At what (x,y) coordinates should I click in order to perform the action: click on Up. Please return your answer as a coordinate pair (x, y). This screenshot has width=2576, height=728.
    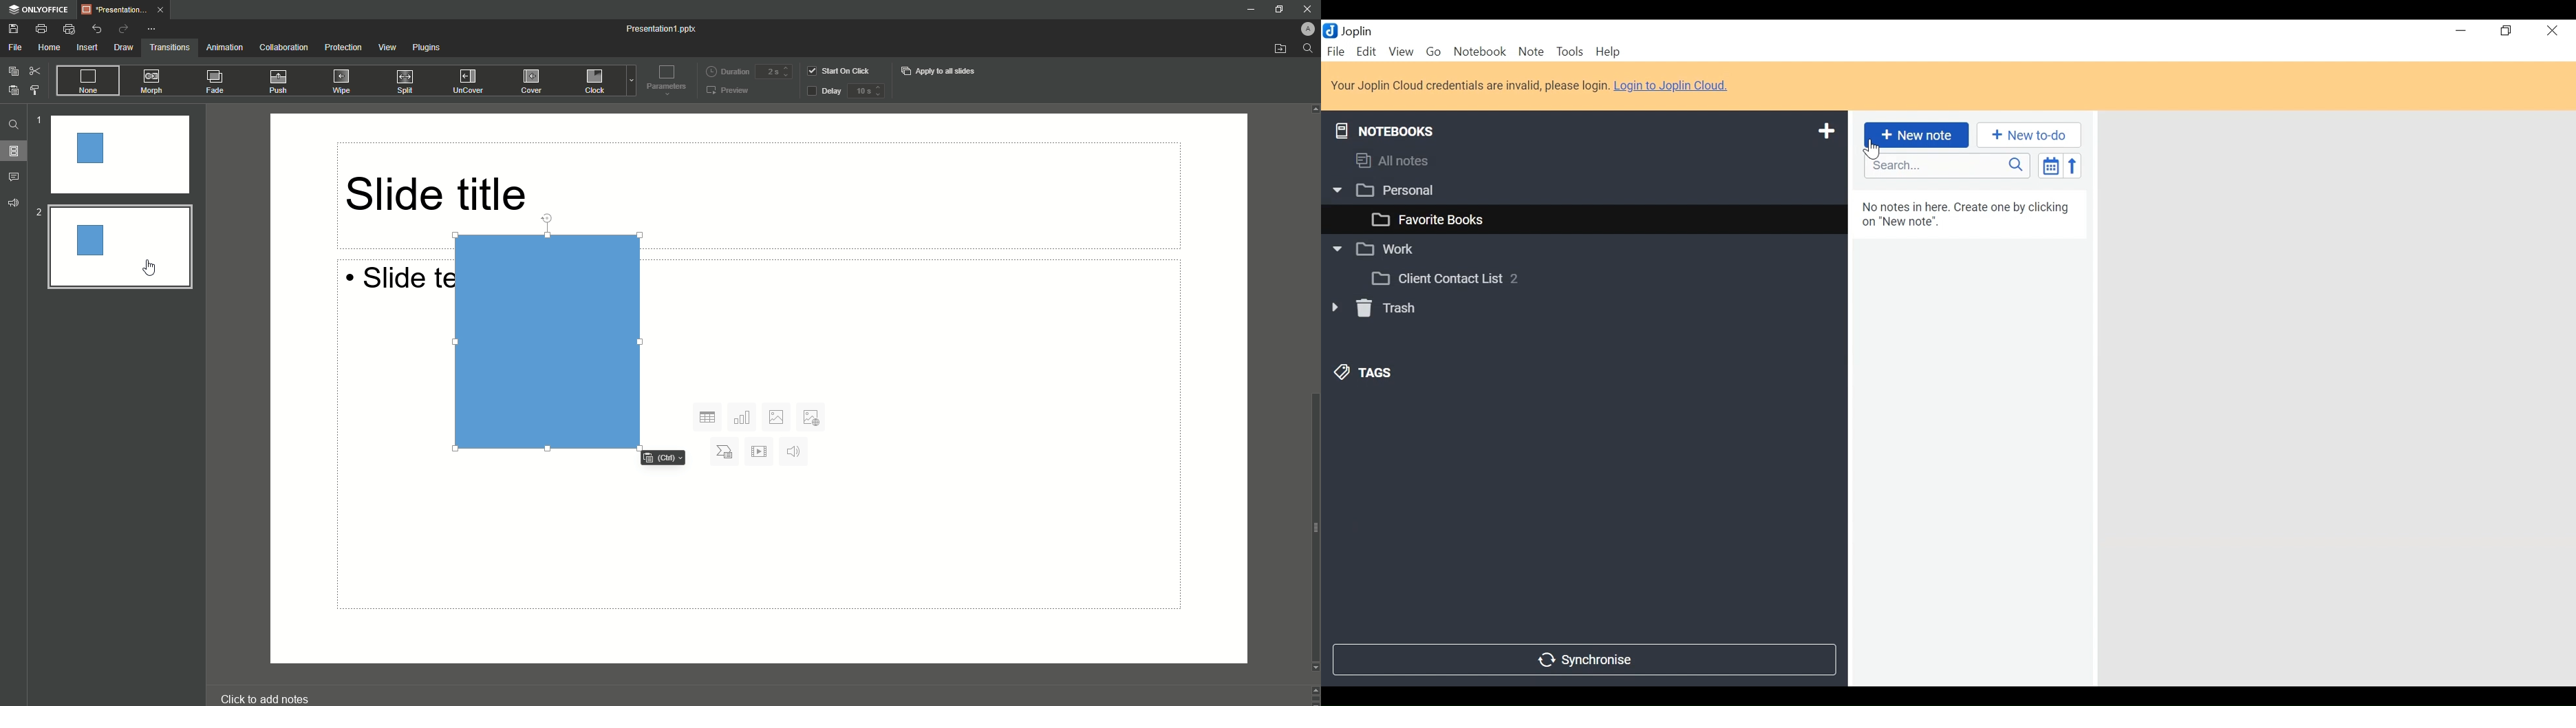
    Looking at the image, I should click on (1313, 107).